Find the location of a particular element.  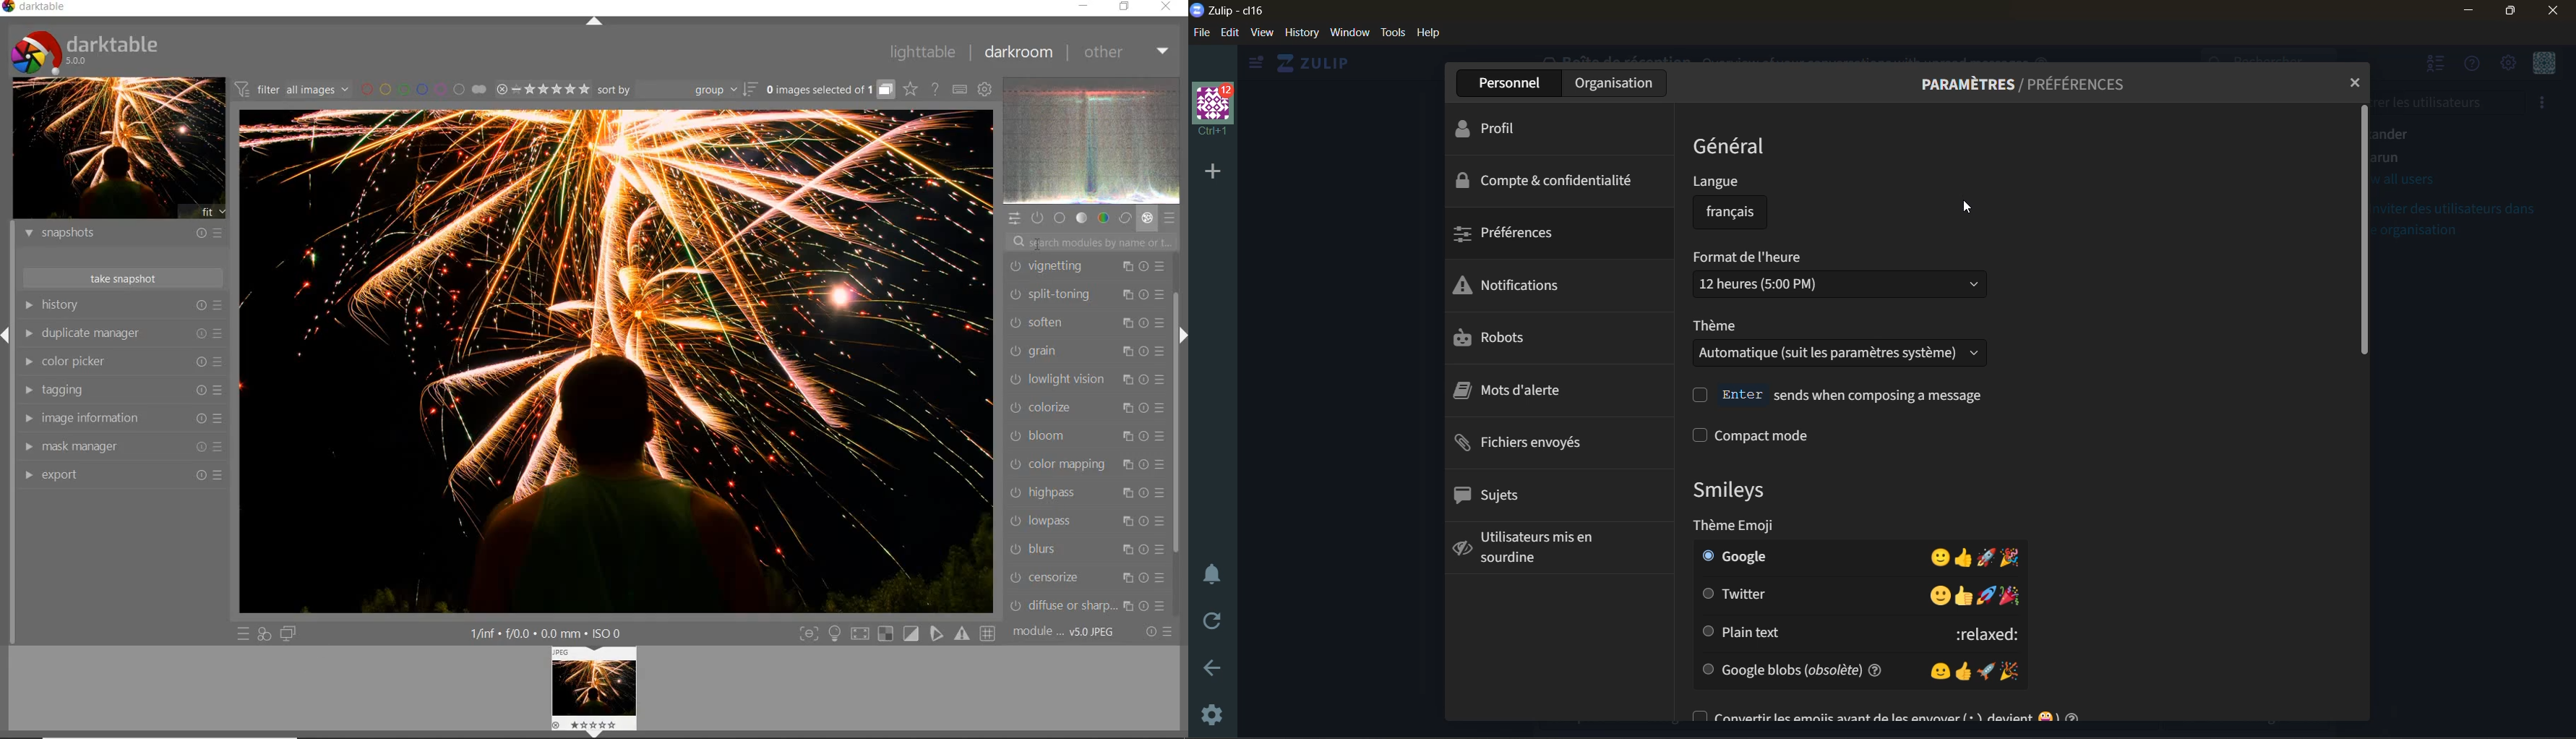

view is located at coordinates (1264, 34).